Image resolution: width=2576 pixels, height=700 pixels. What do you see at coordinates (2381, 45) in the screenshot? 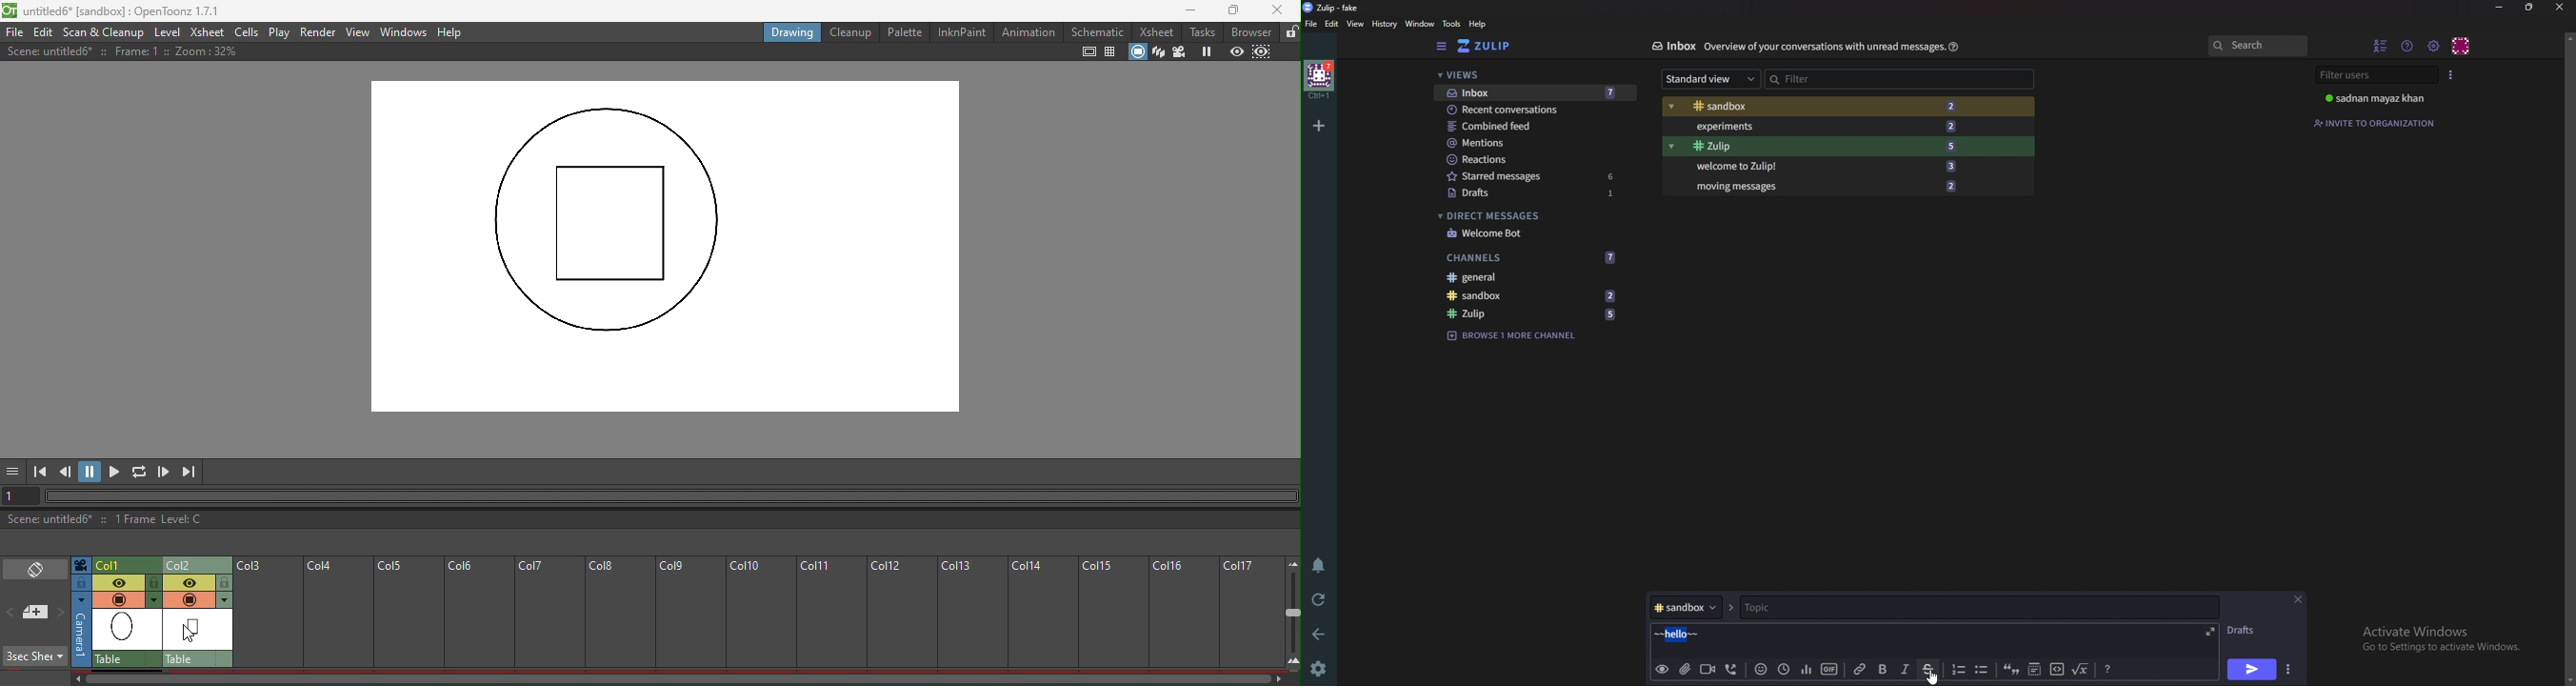
I see `Hide user list` at bounding box center [2381, 45].